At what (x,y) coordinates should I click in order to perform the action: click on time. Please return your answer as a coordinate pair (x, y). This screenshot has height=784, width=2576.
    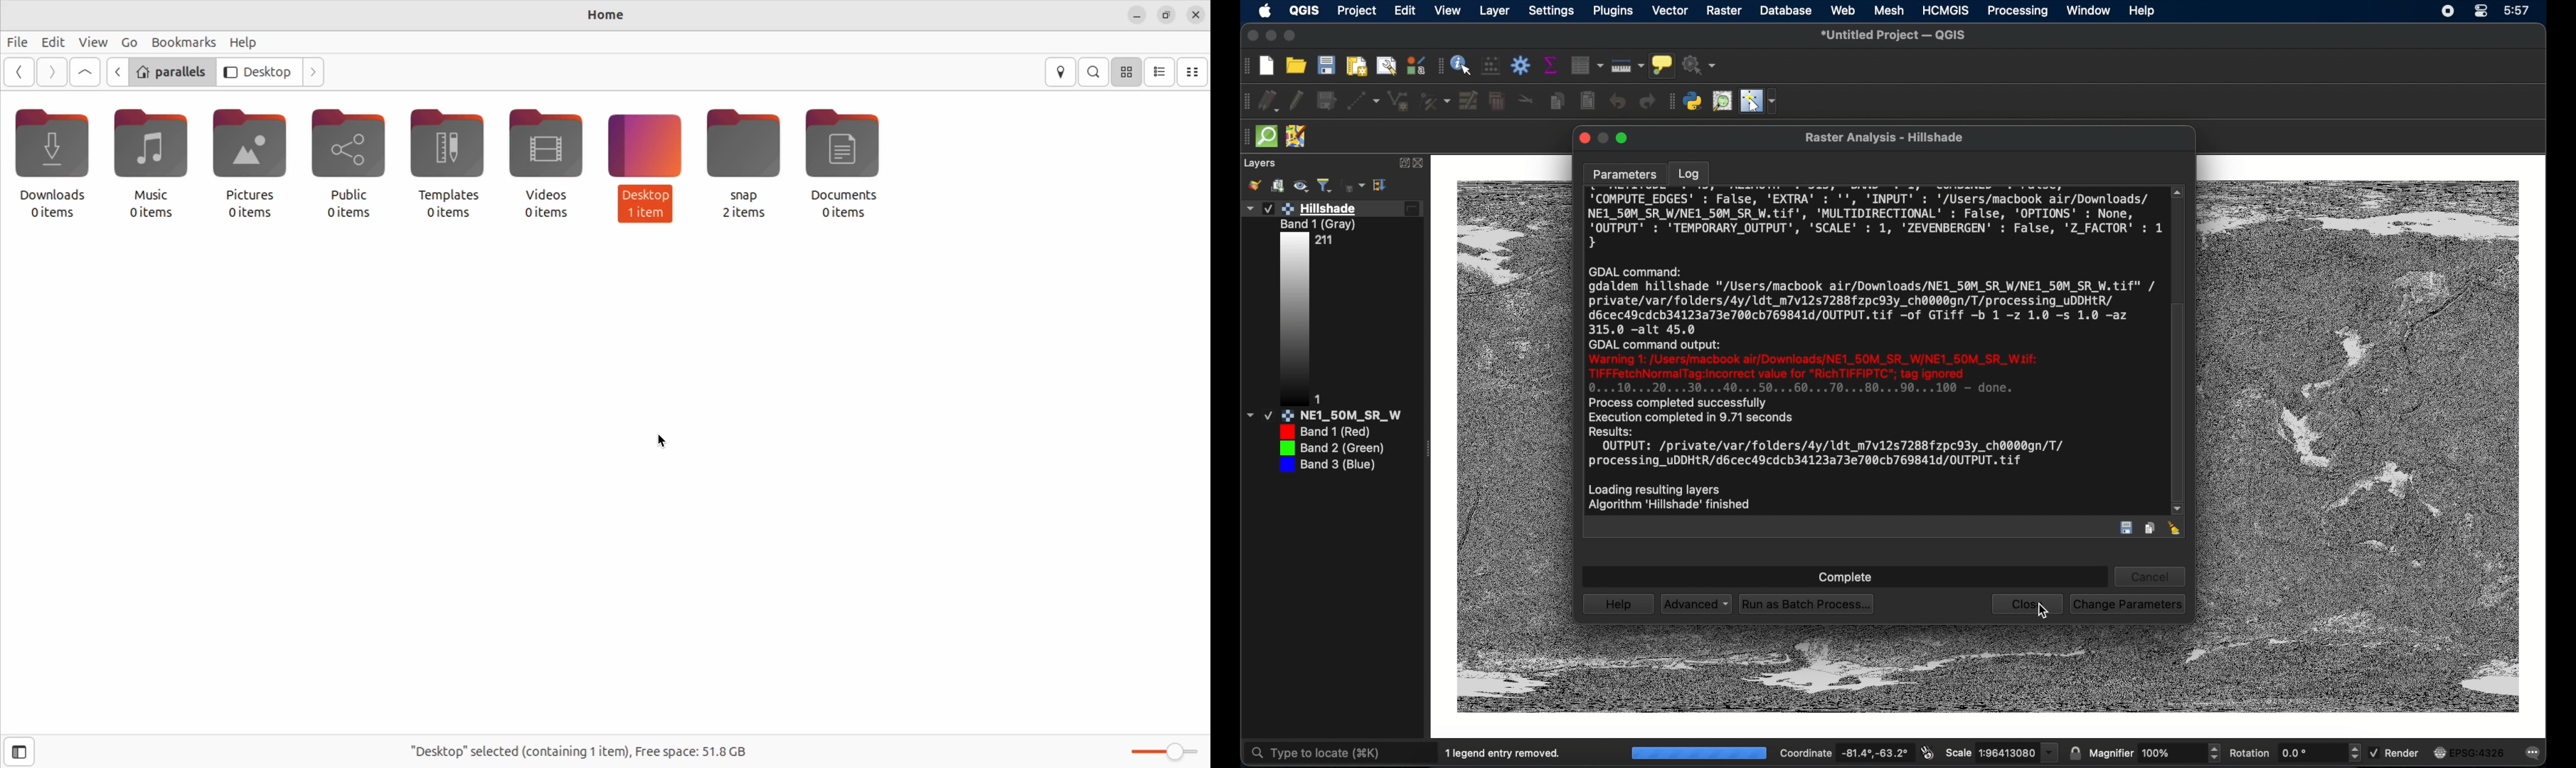
    Looking at the image, I should click on (2517, 10).